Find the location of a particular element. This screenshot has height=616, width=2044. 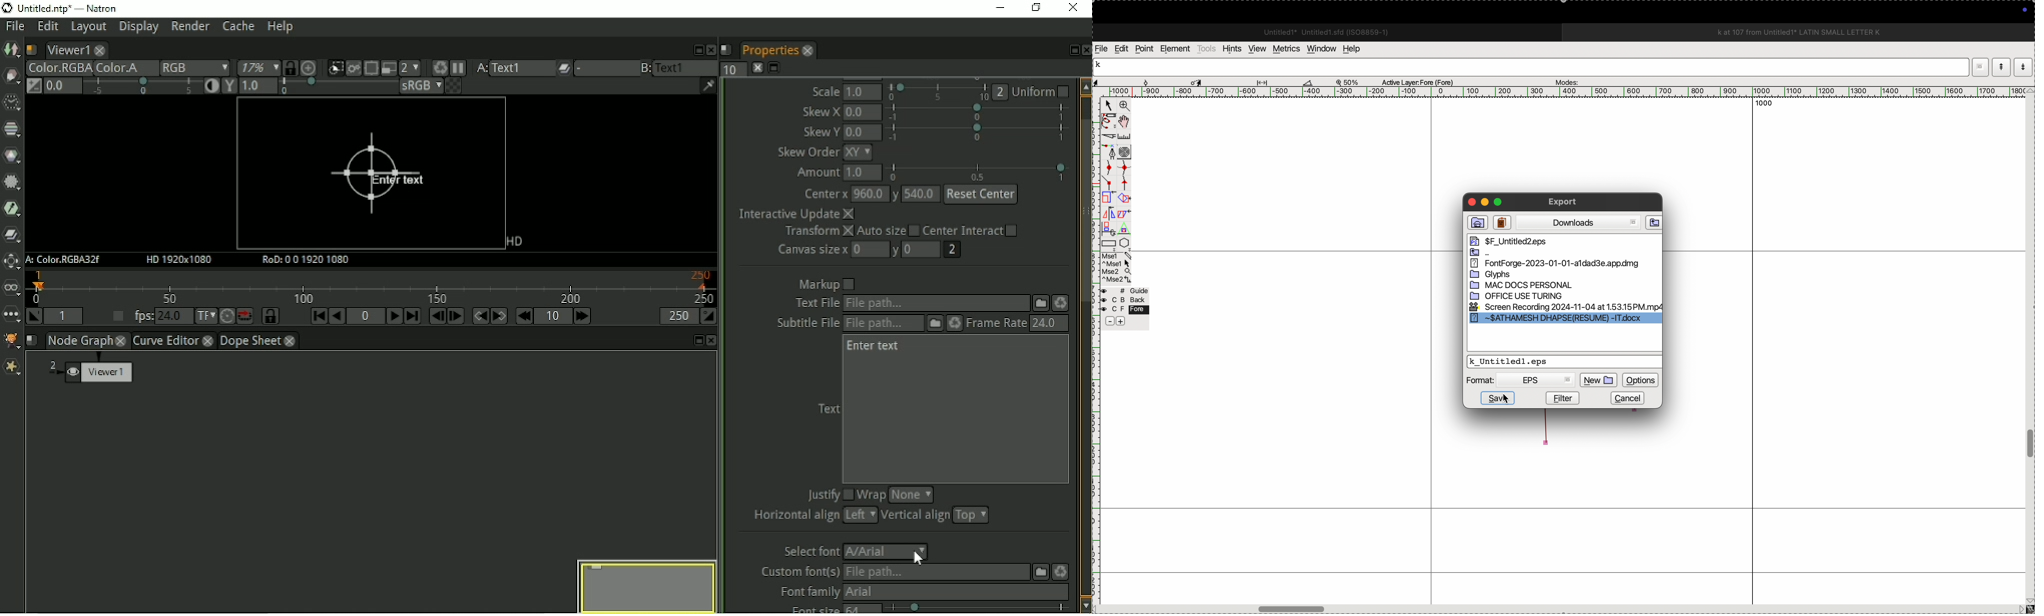

toggle is located at coordinates (2029, 444).